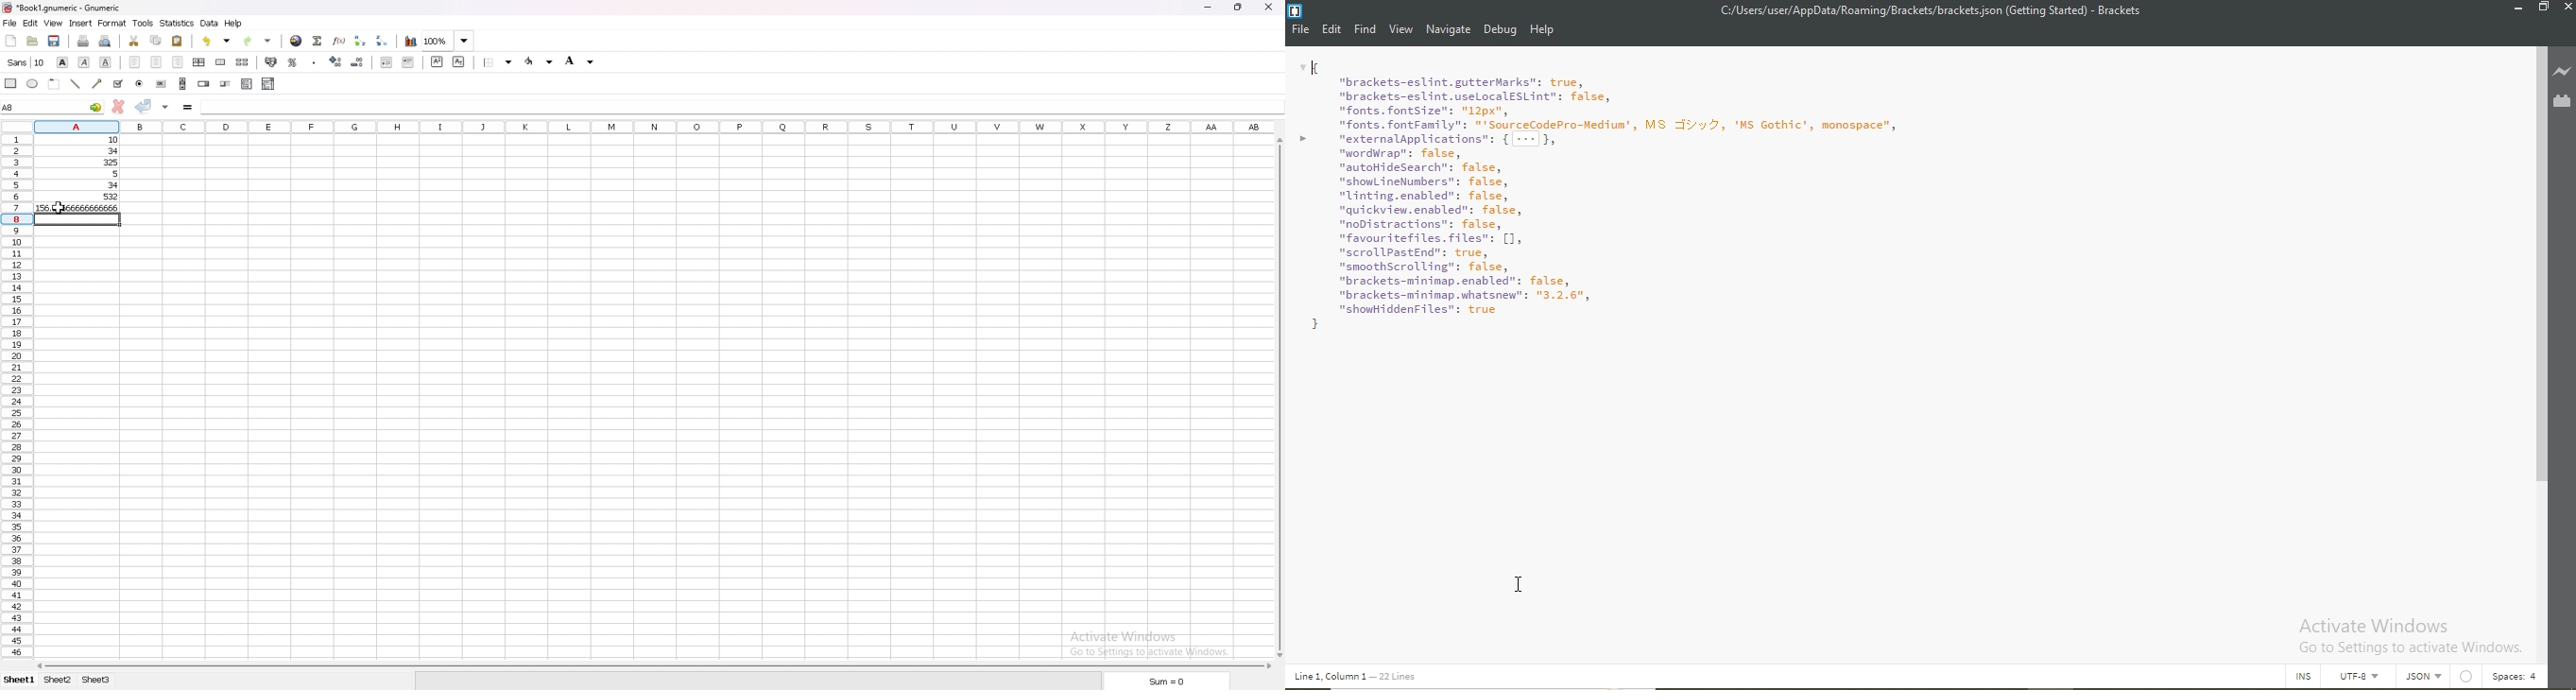 The height and width of the screenshot is (700, 2576). Describe the element at coordinates (581, 62) in the screenshot. I see `background` at that location.